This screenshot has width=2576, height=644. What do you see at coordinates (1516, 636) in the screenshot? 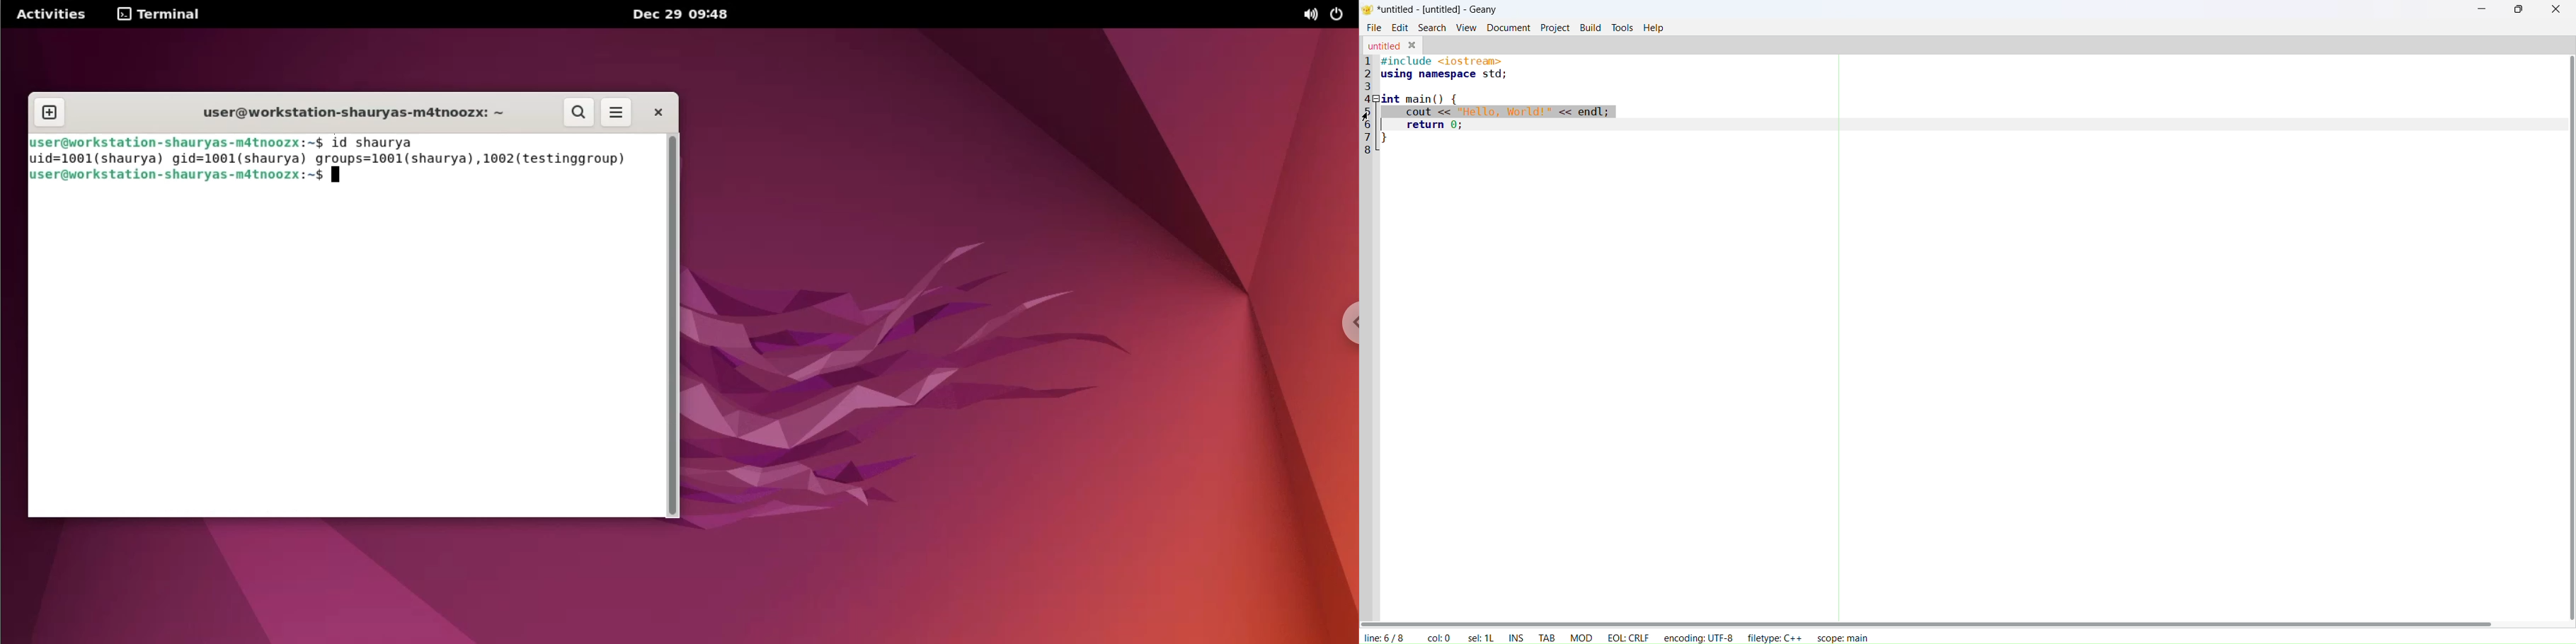
I see `ins` at bounding box center [1516, 636].